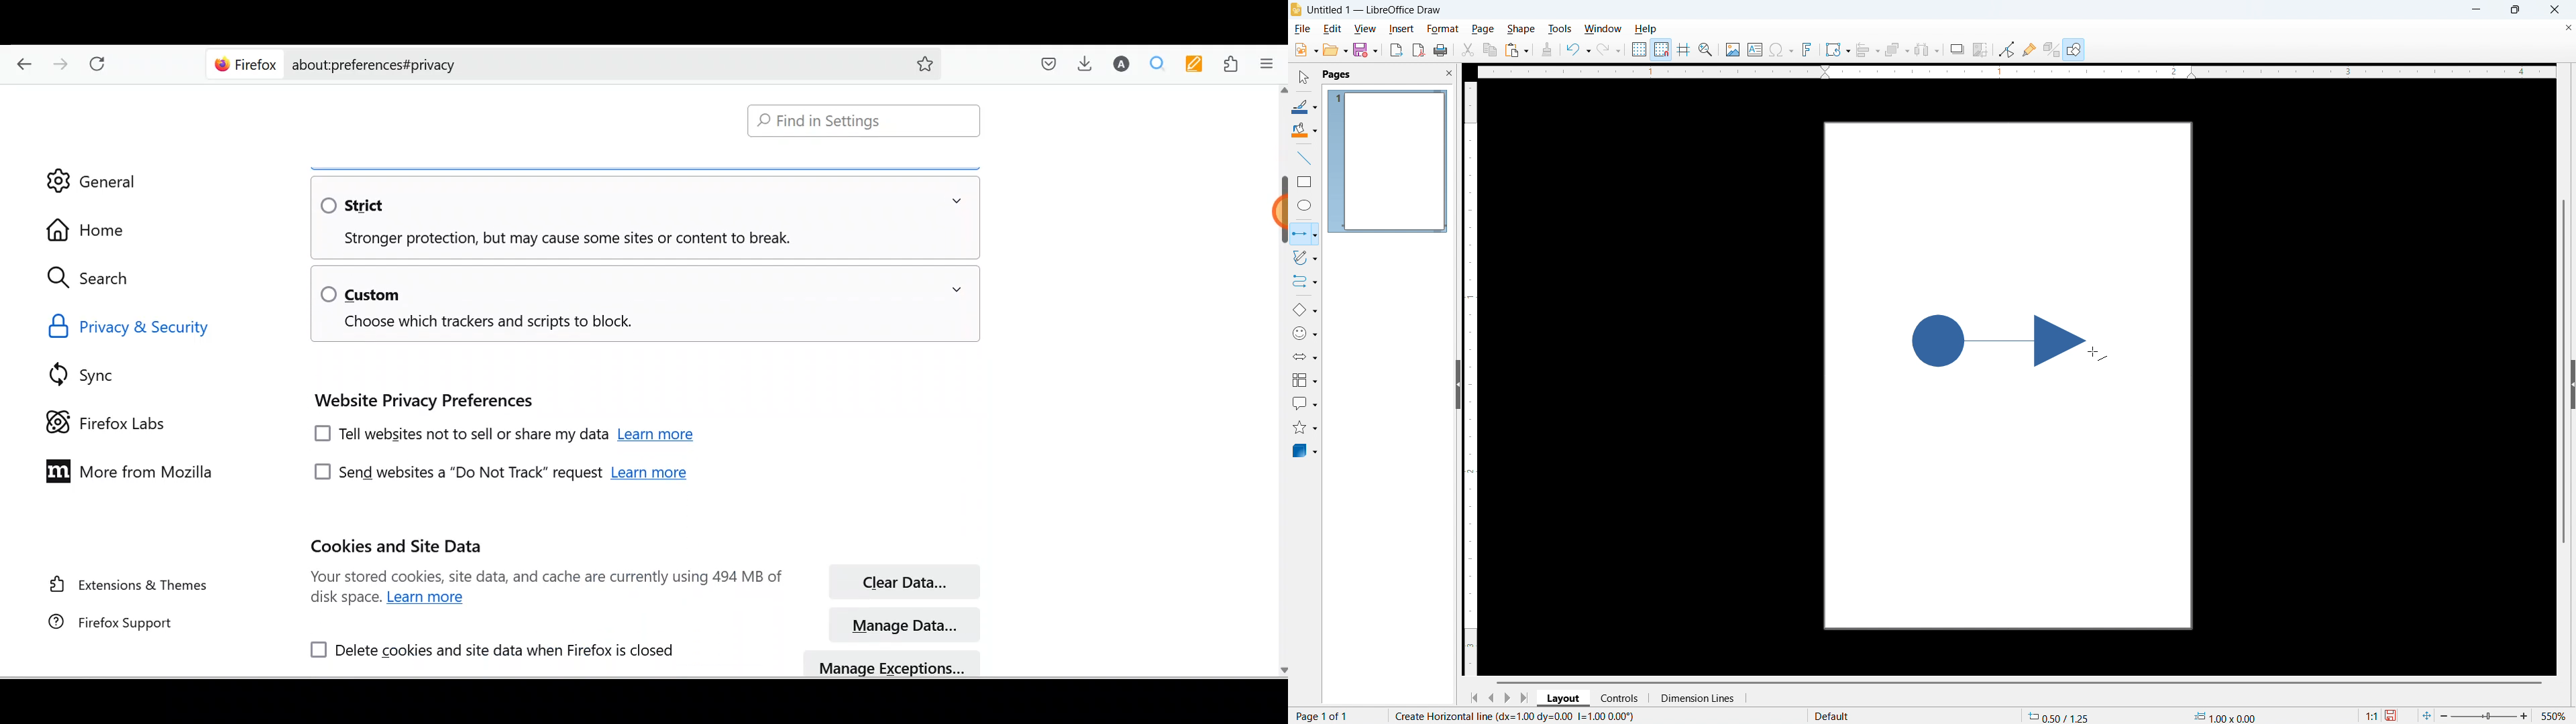  I want to click on default, so click(1835, 716).